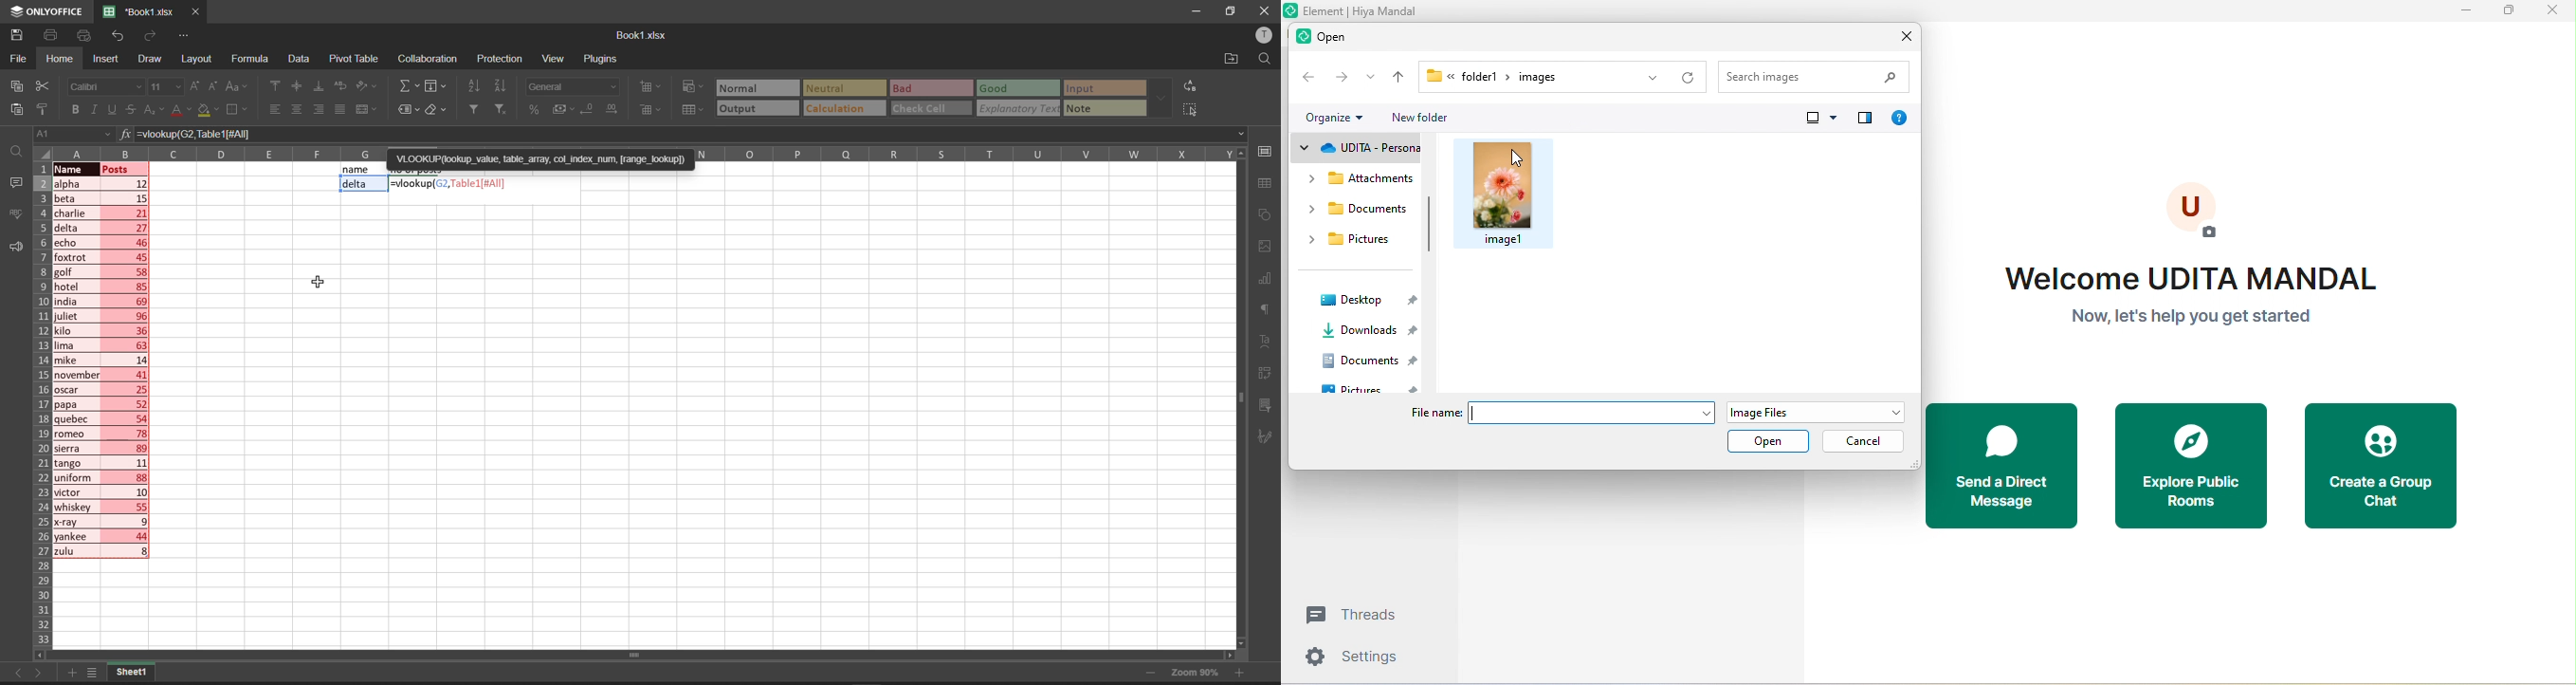 Image resolution: width=2576 pixels, height=700 pixels. I want to click on emty cell, so click(675, 428).